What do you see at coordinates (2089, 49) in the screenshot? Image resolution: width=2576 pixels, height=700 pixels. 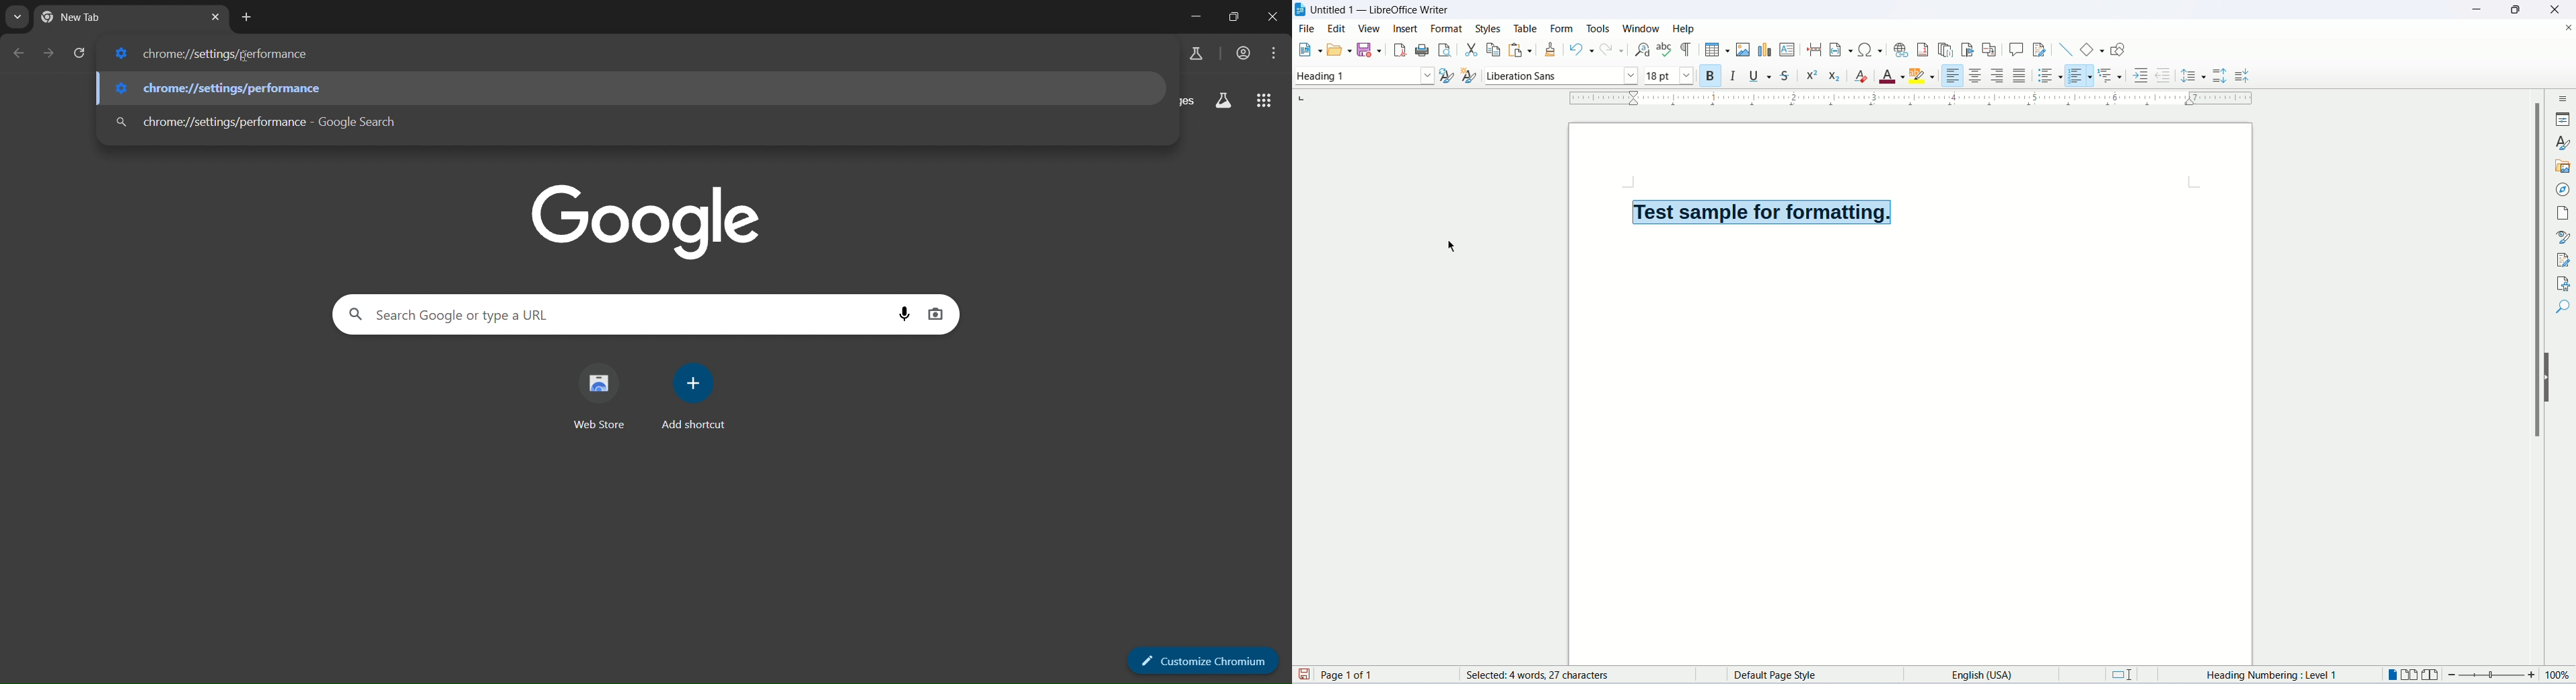 I see `basic shapes` at bounding box center [2089, 49].